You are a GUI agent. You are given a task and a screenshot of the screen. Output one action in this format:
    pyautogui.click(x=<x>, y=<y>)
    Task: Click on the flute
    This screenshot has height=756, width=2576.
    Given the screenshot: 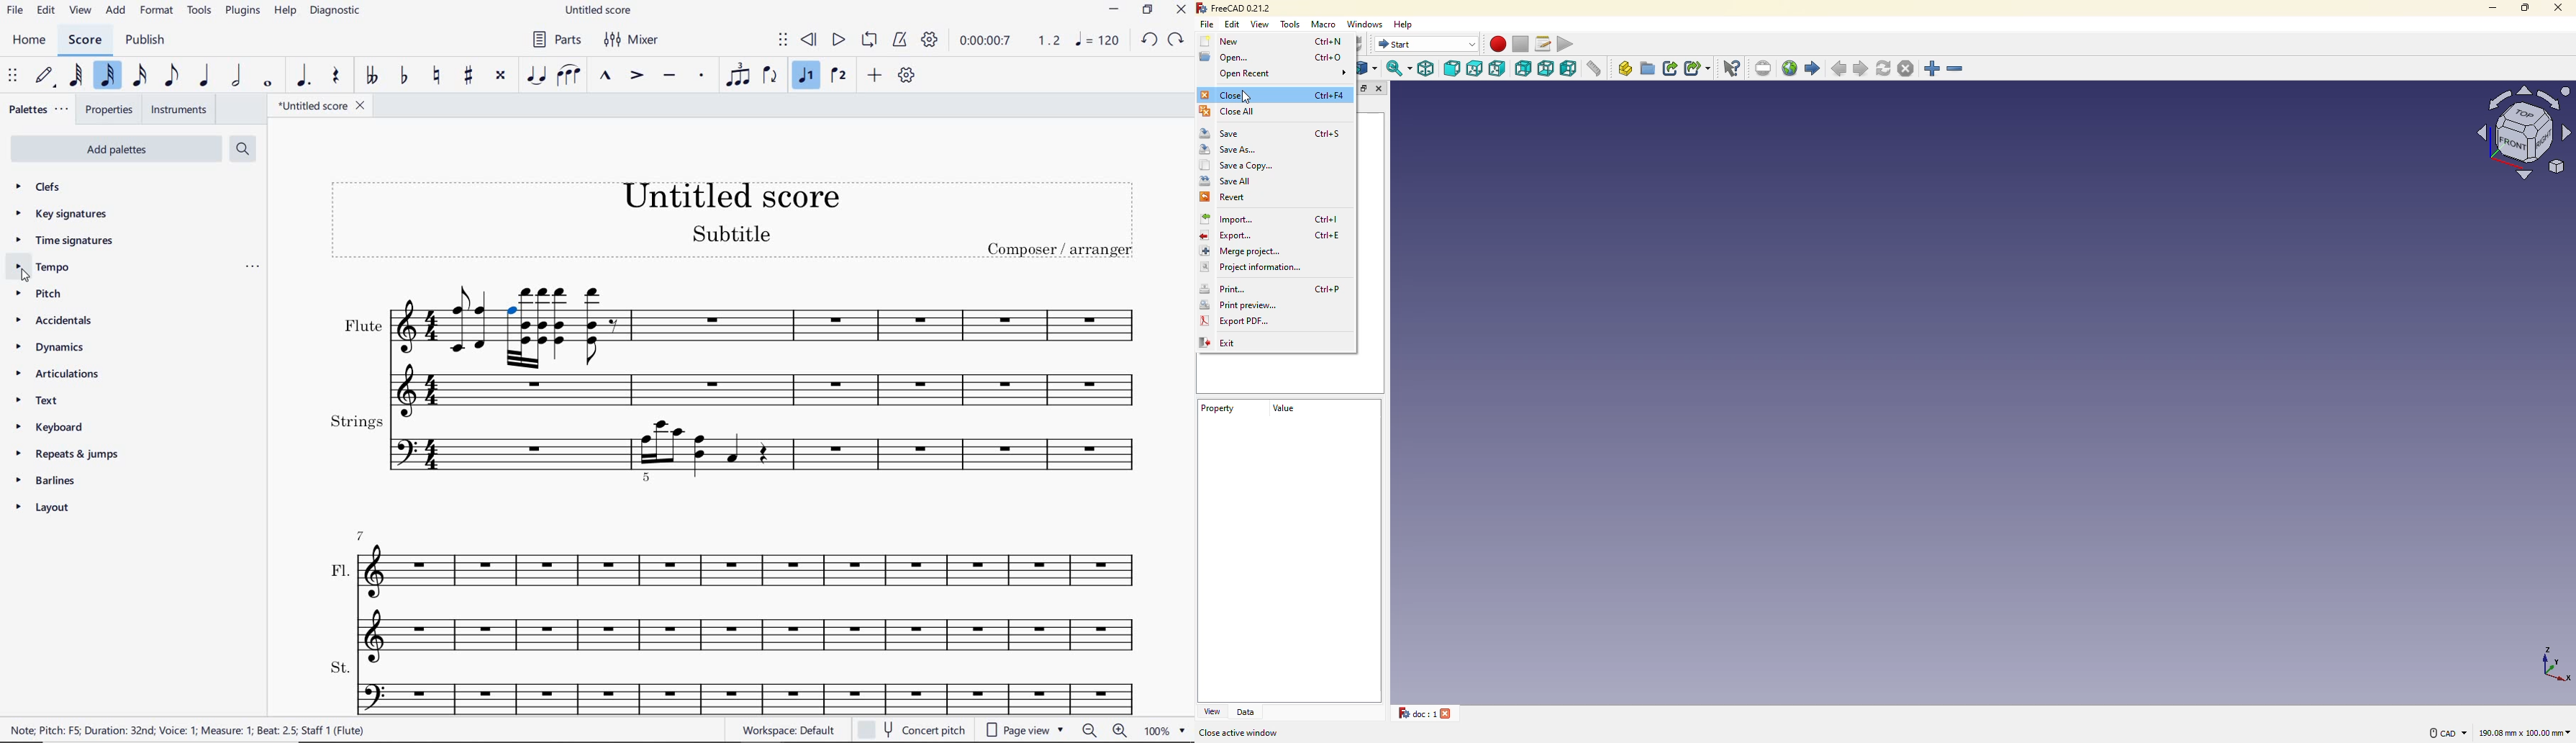 What is the action you would take?
    pyautogui.click(x=413, y=345)
    